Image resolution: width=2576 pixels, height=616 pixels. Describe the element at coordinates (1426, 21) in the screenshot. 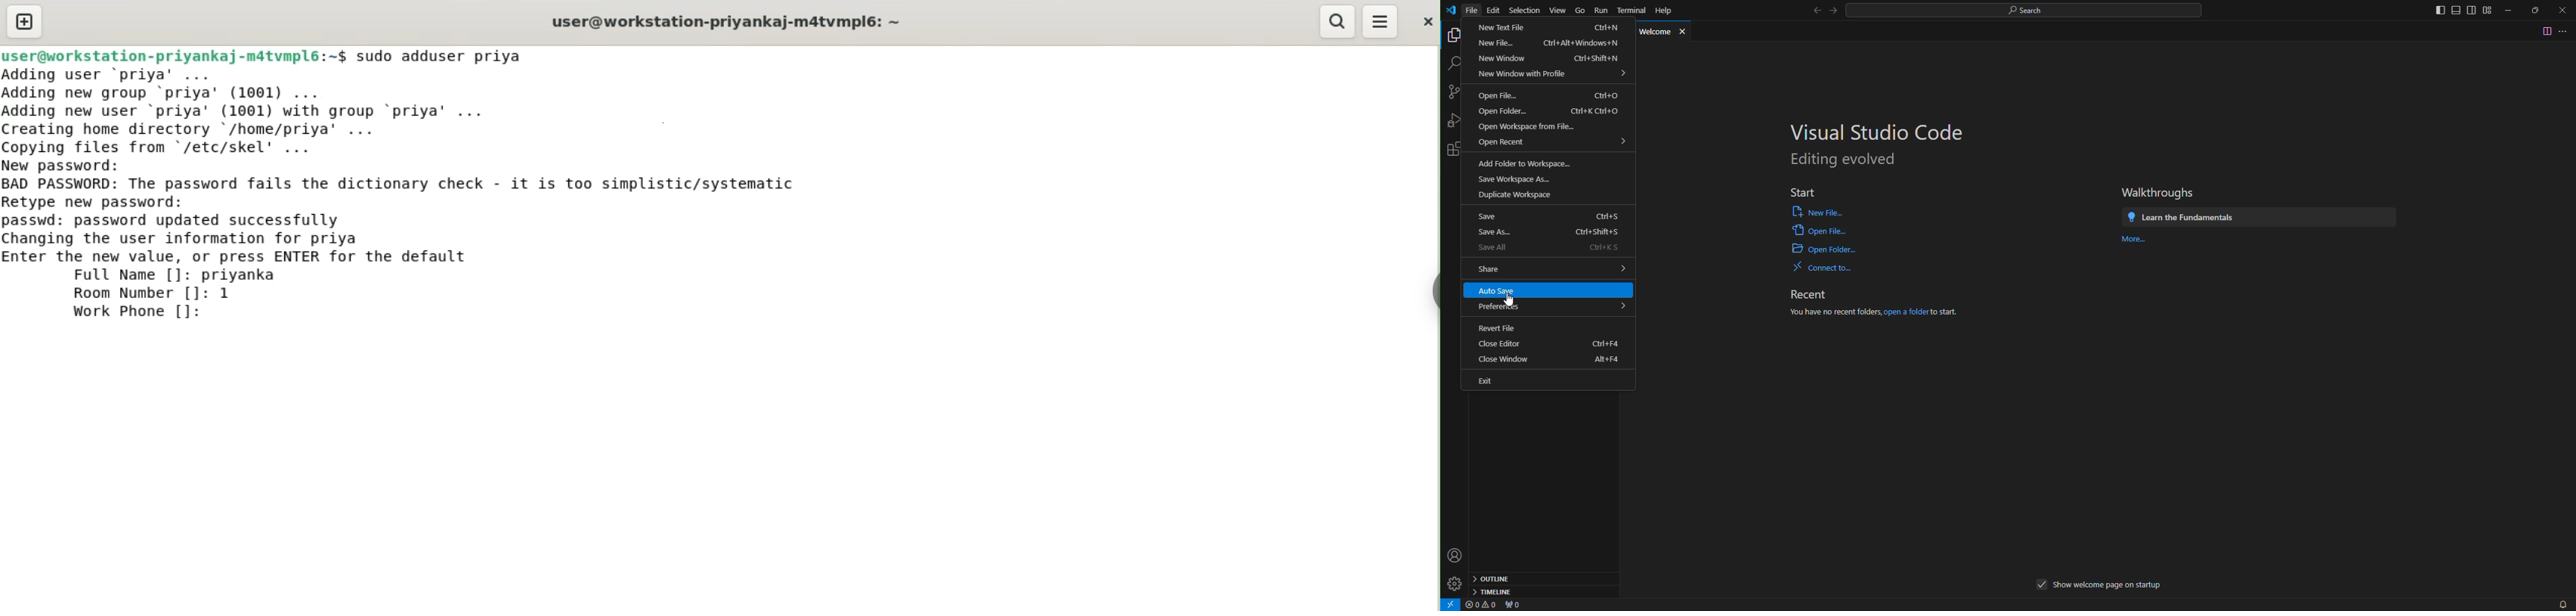

I see `close` at that location.